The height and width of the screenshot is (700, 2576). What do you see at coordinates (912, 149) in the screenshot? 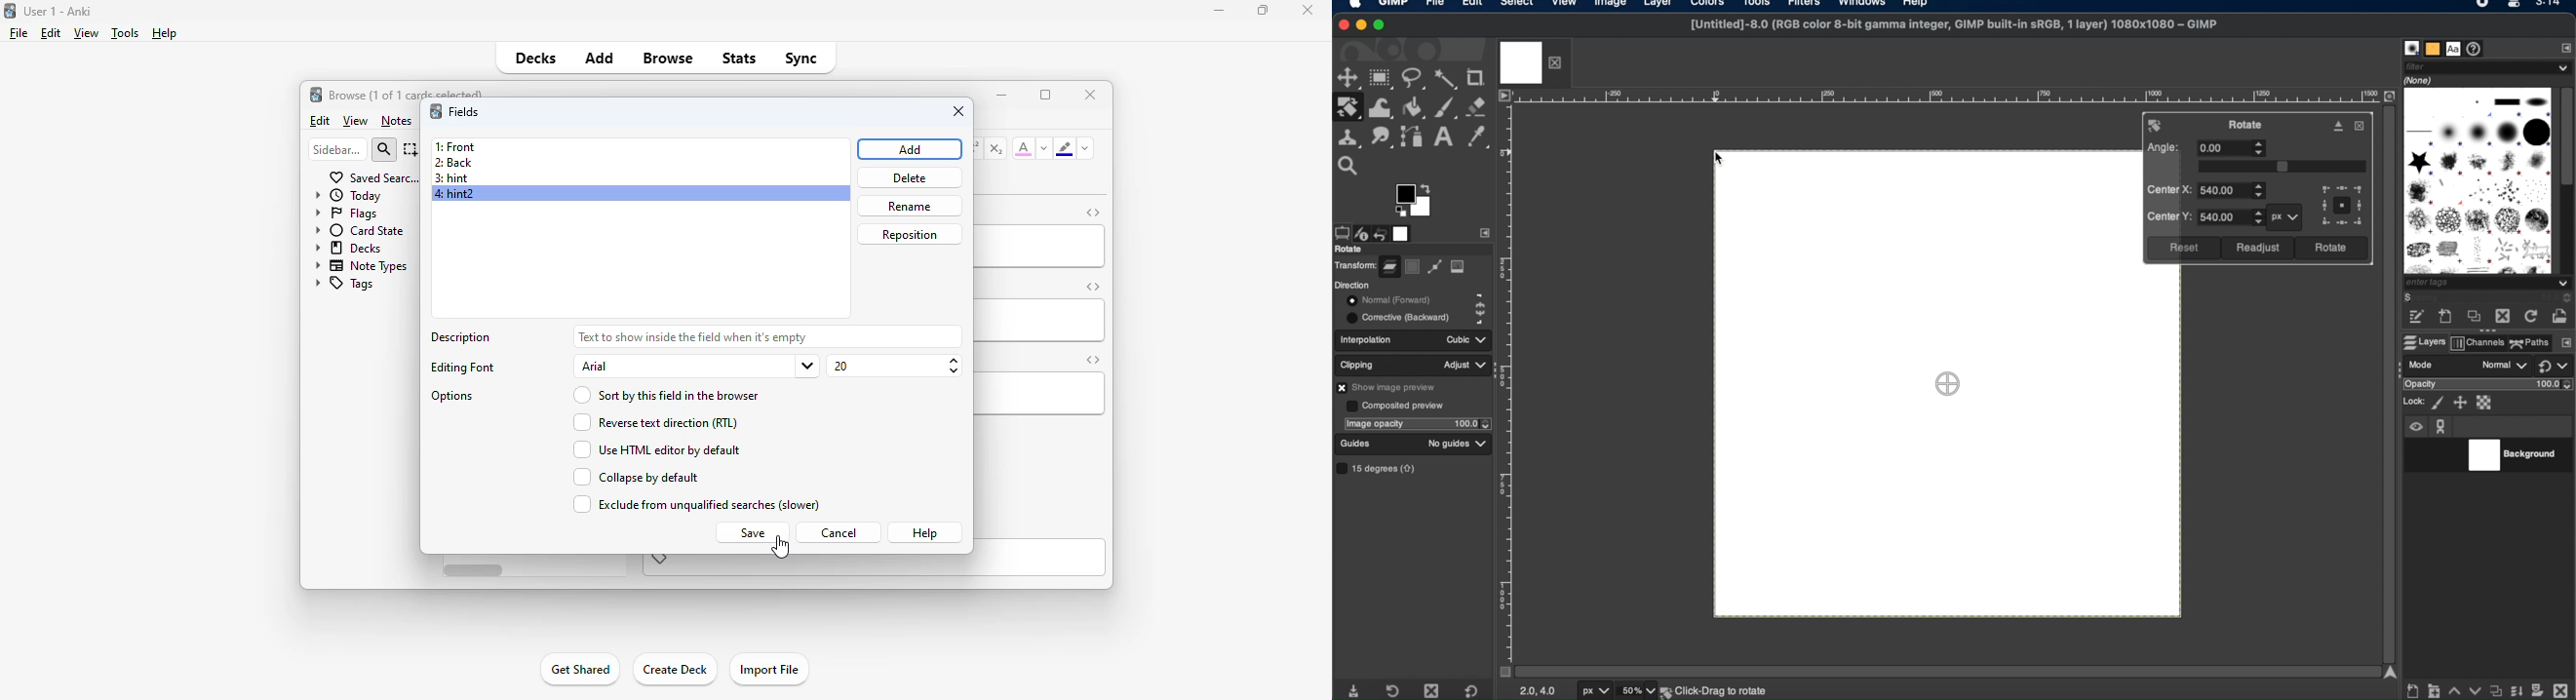
I see `add` at bounding box center [912, 149].